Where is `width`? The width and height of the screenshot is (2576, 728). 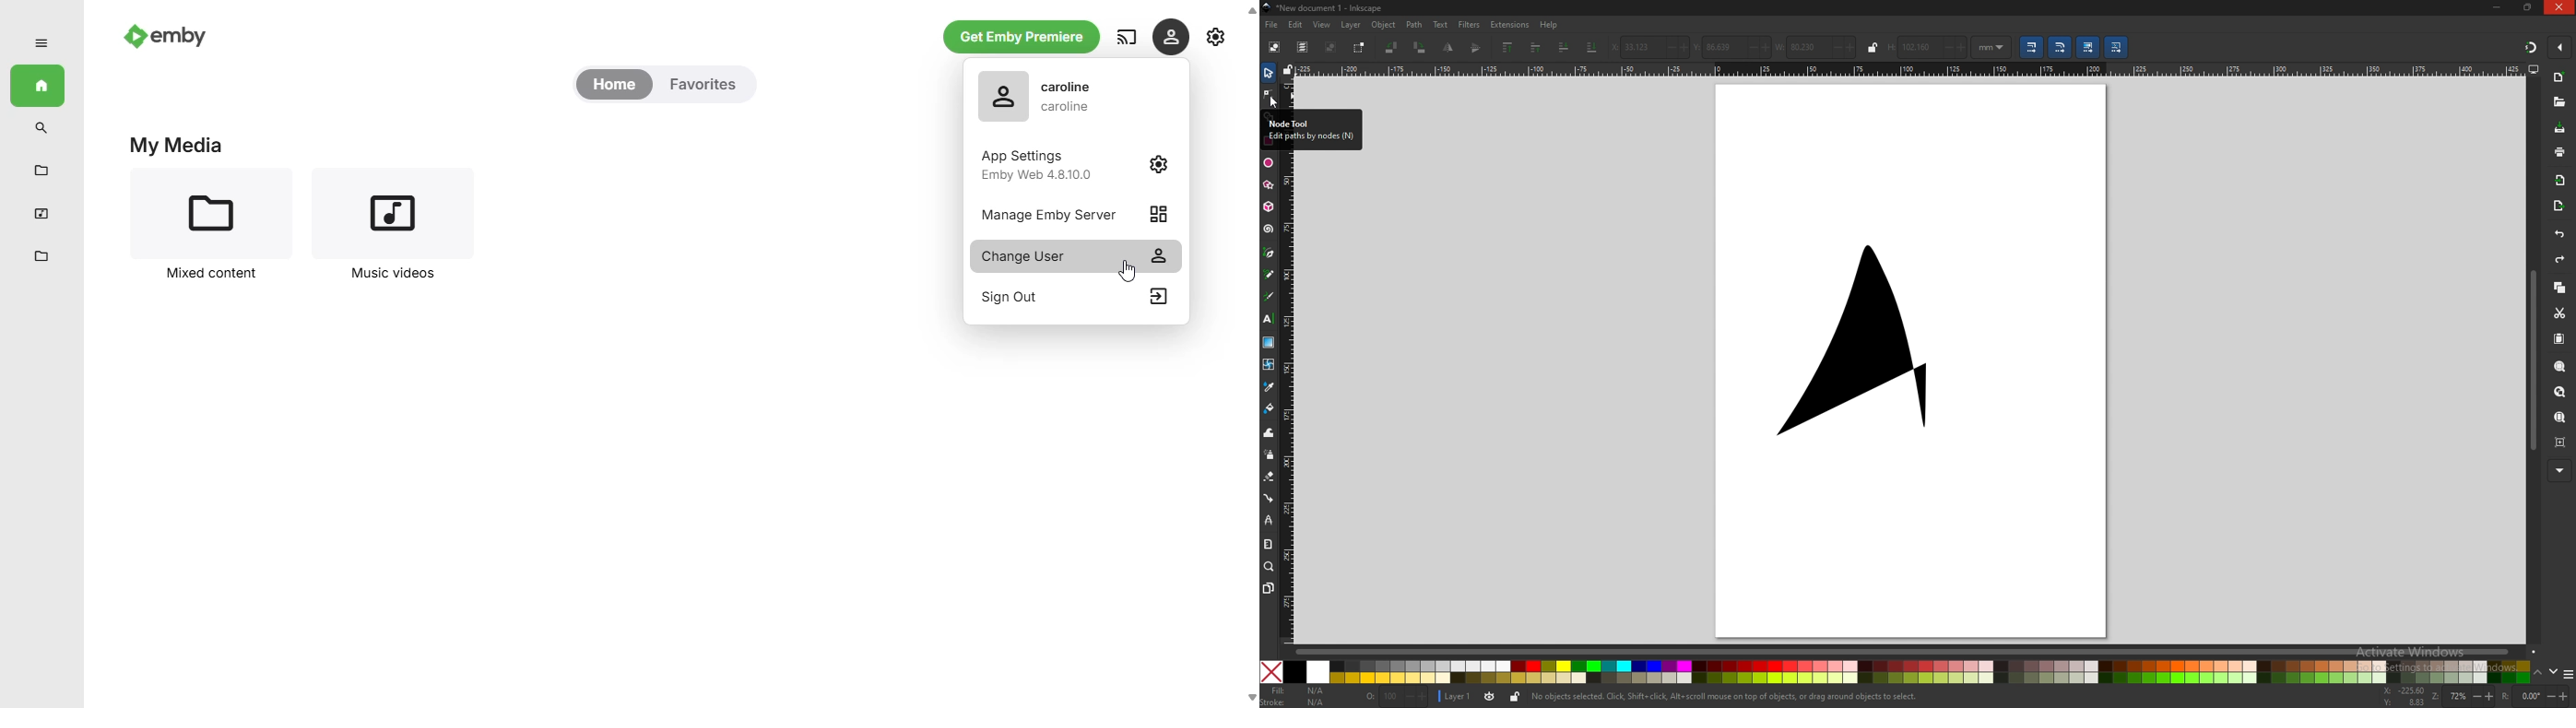
width is located at coordinates (1815, 47).